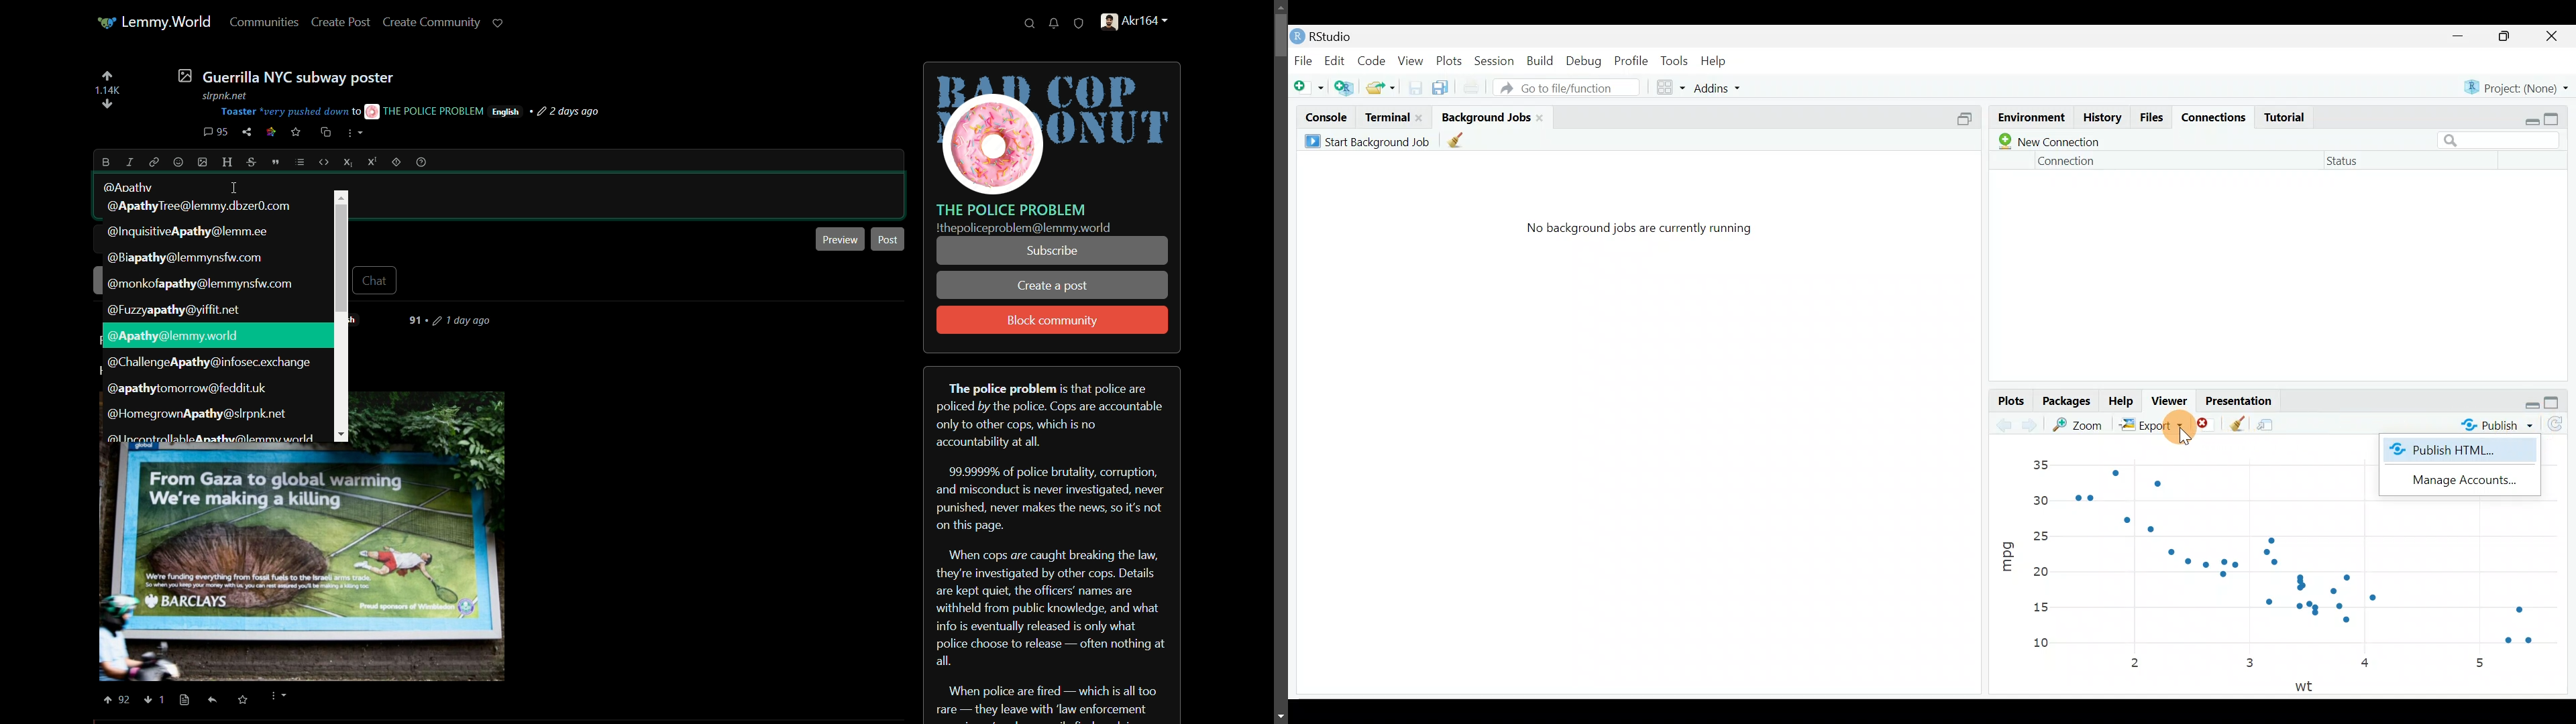 Image resolution: width=2576 pixels, height=728 pixels. Describe the element at coordinates (2492, 426) in the screenshot. I see `Publish` at that location.